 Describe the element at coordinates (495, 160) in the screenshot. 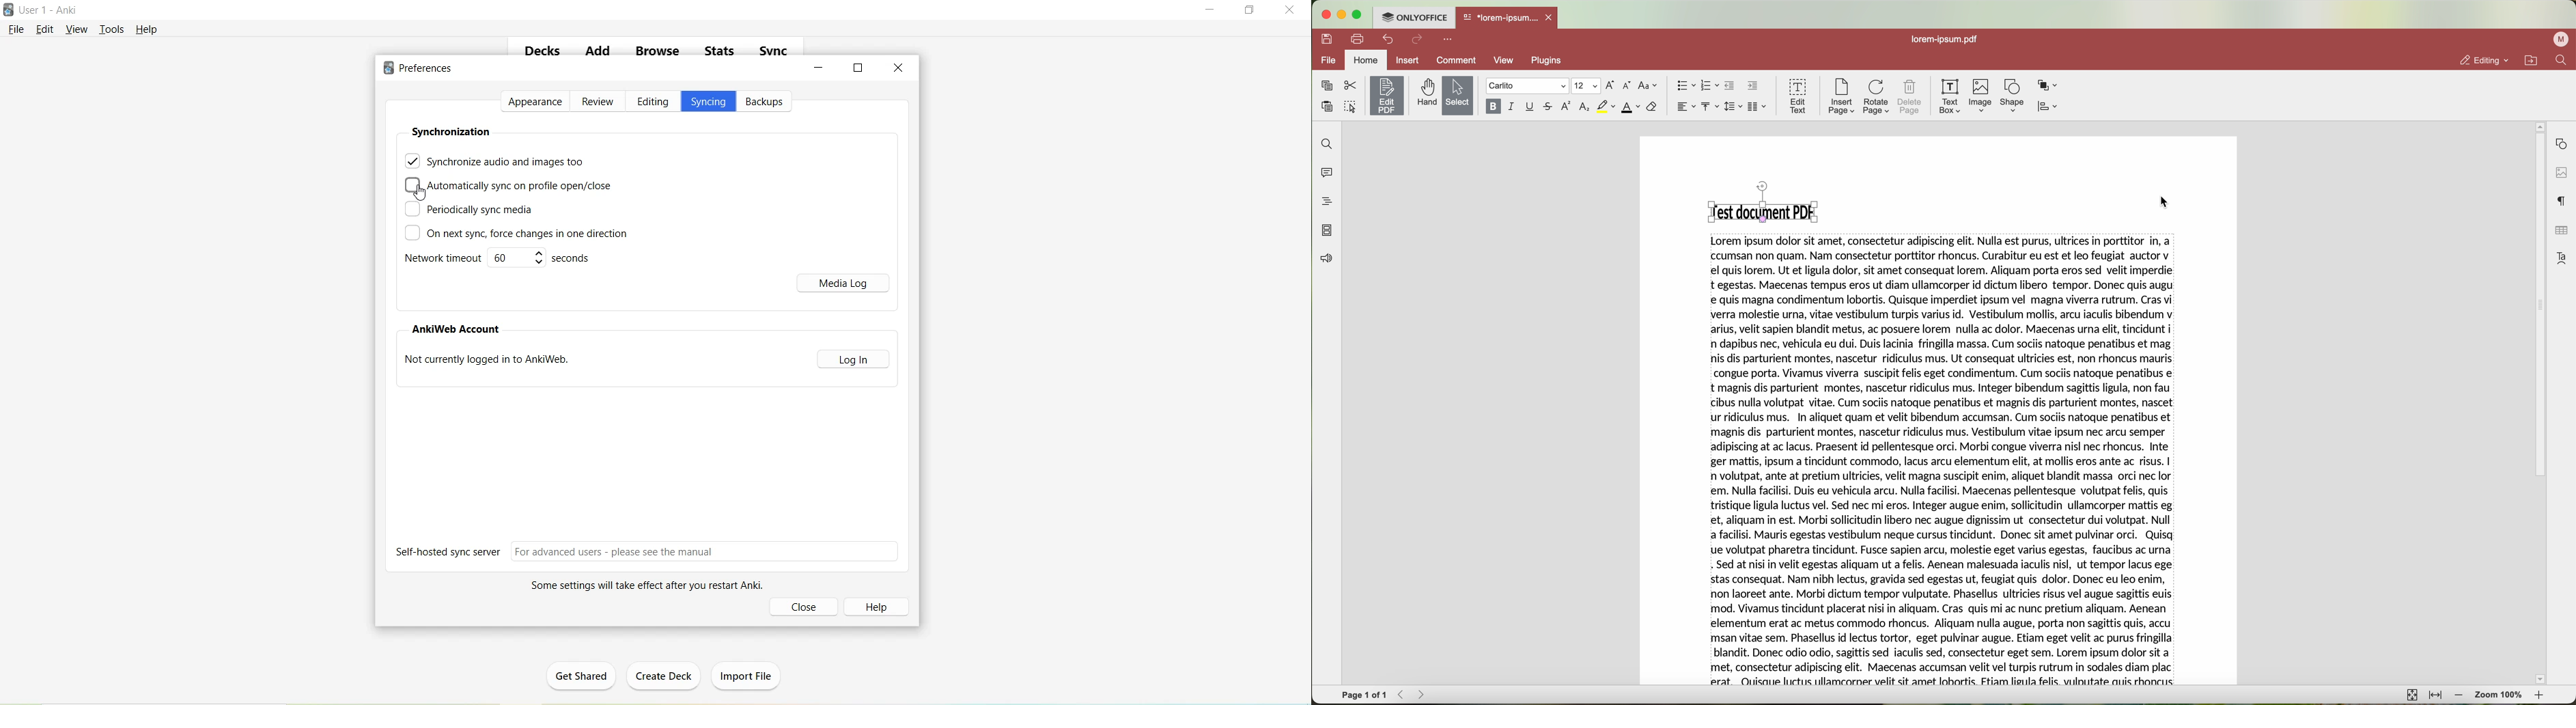

I see `Synchronize audio and images too` at that location.